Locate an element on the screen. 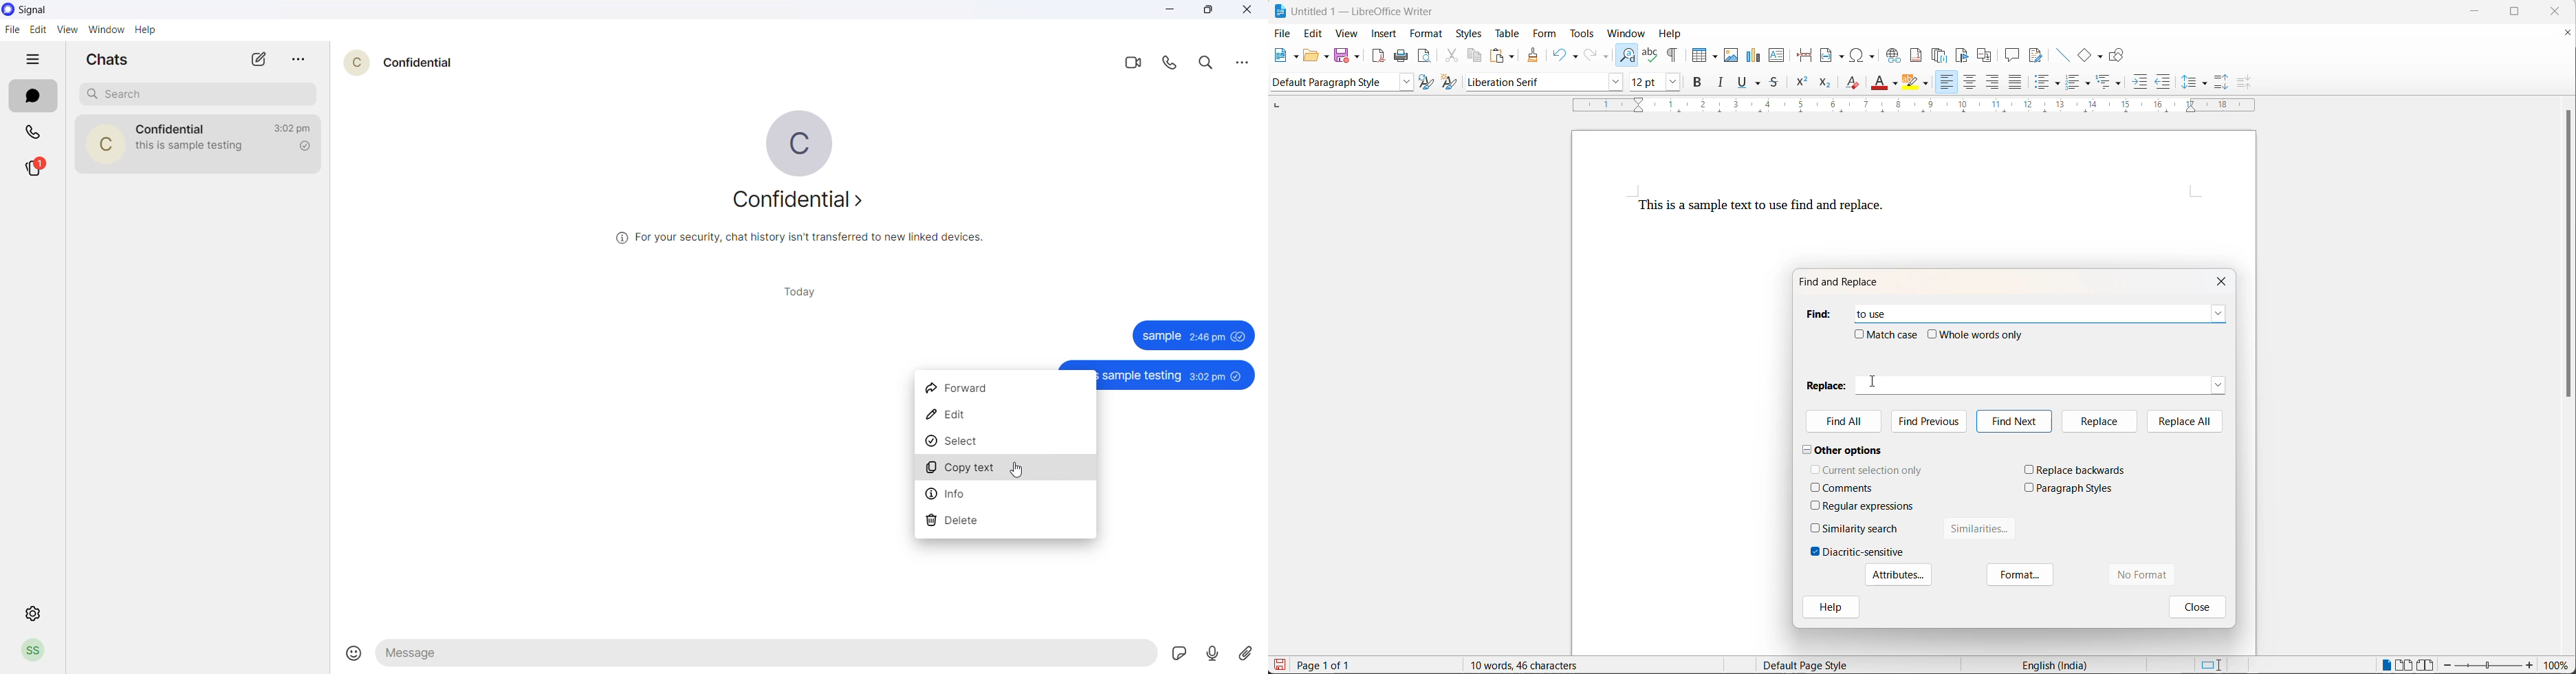 The width and height of the screenshot is (2576, 700). clear direct formatting is located at coordinates (1852, 85).